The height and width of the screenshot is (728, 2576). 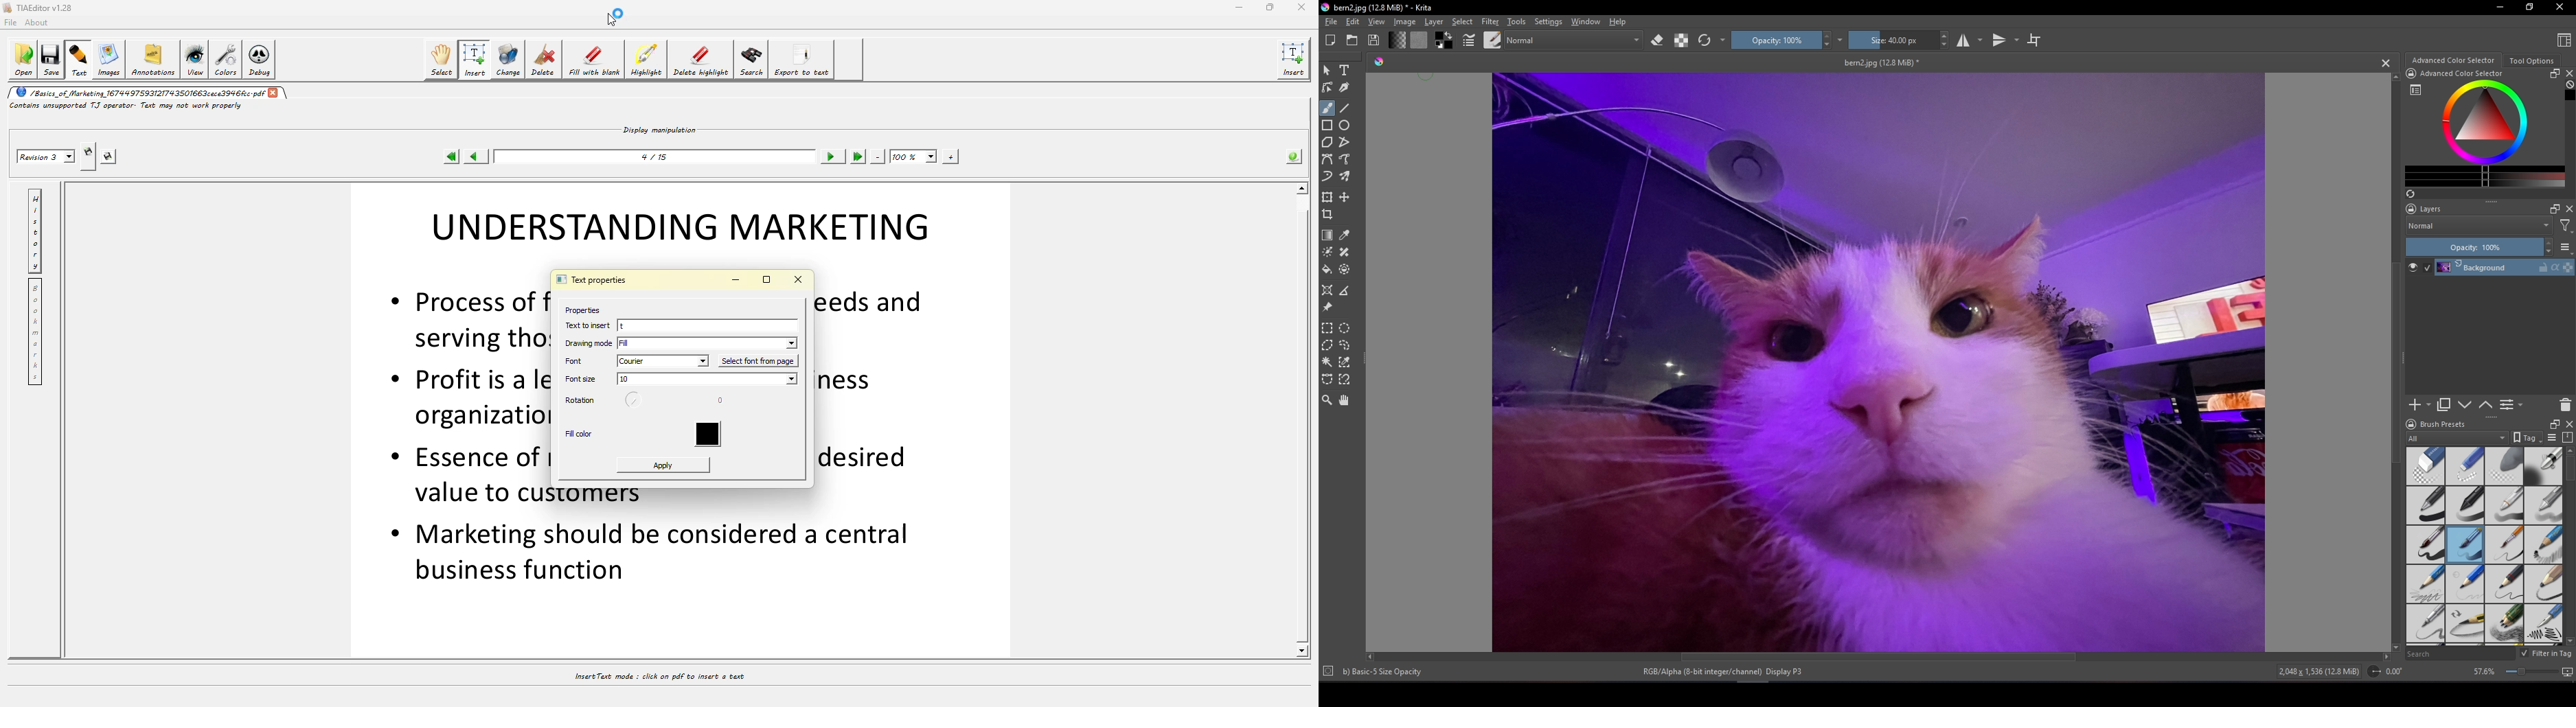 What do you see at coordinates (1328, 175) in the screenshot?
I see `Dynamic brush tool` at bounding box center [1328, 175].